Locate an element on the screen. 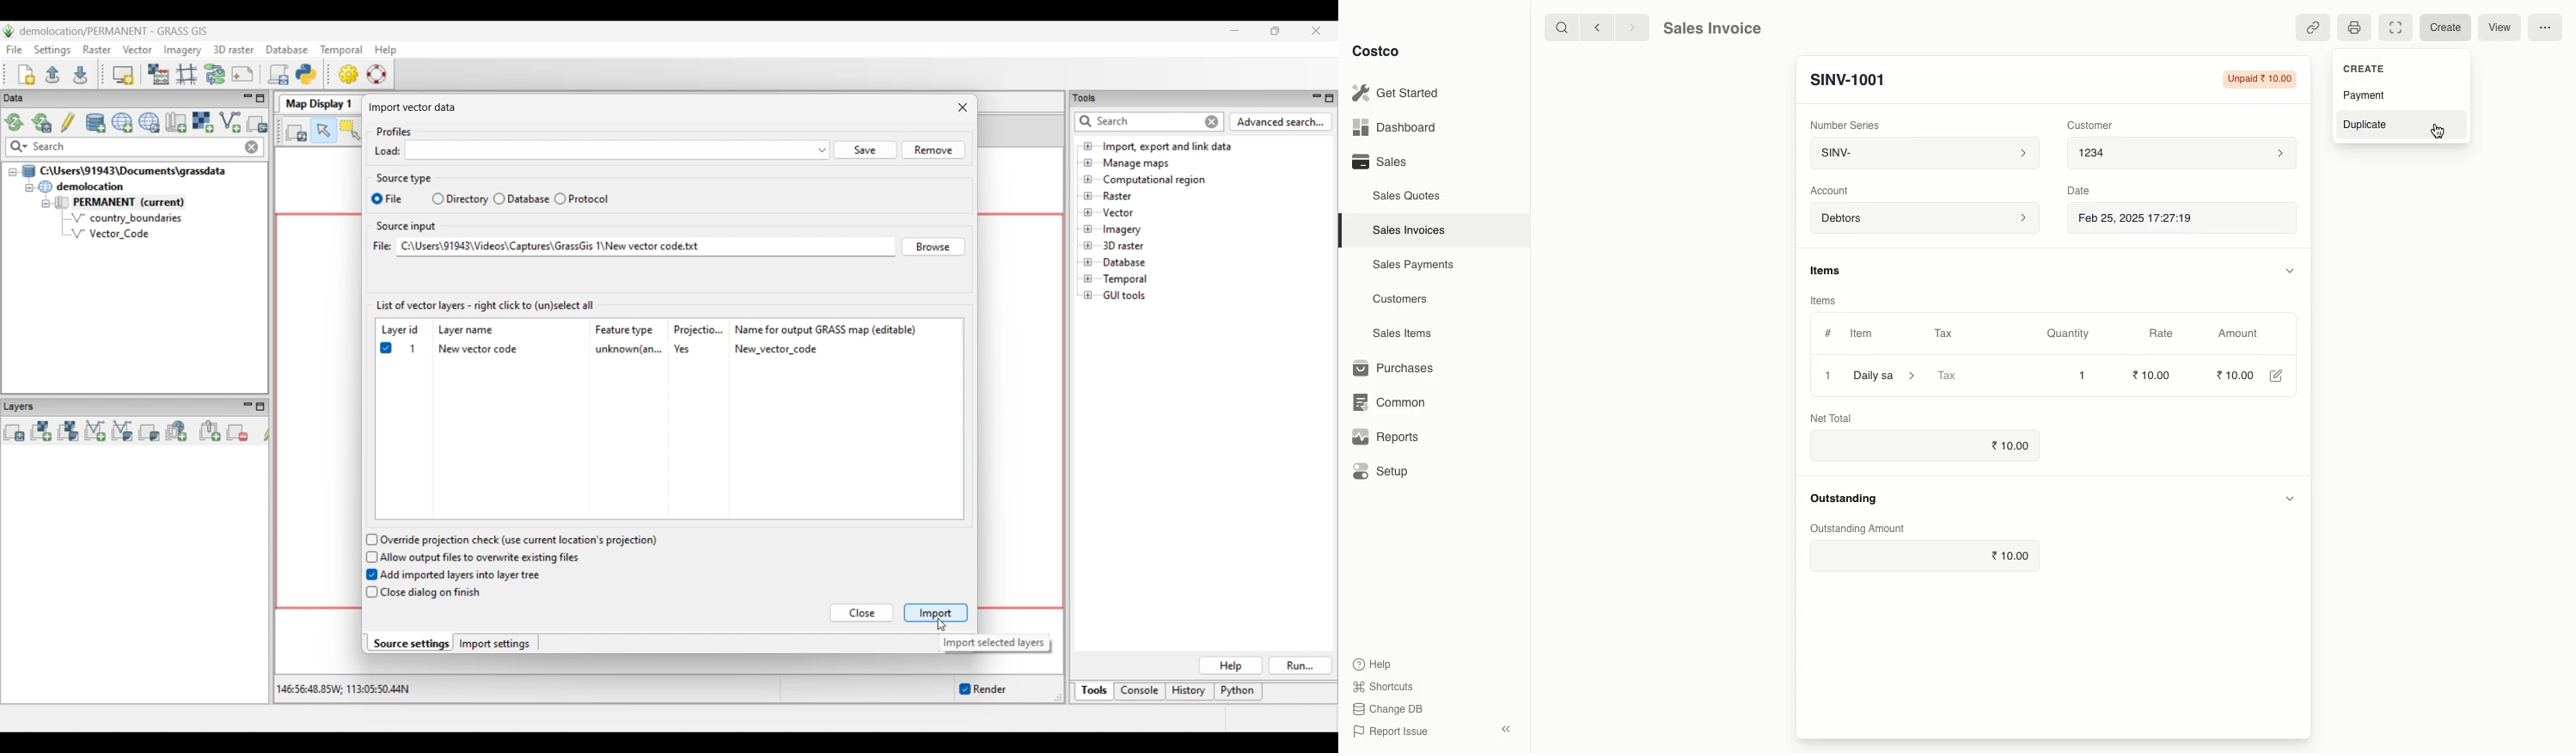 This screenshot has height=756, width=2576. cursor is located at coordinates (2439, 130).